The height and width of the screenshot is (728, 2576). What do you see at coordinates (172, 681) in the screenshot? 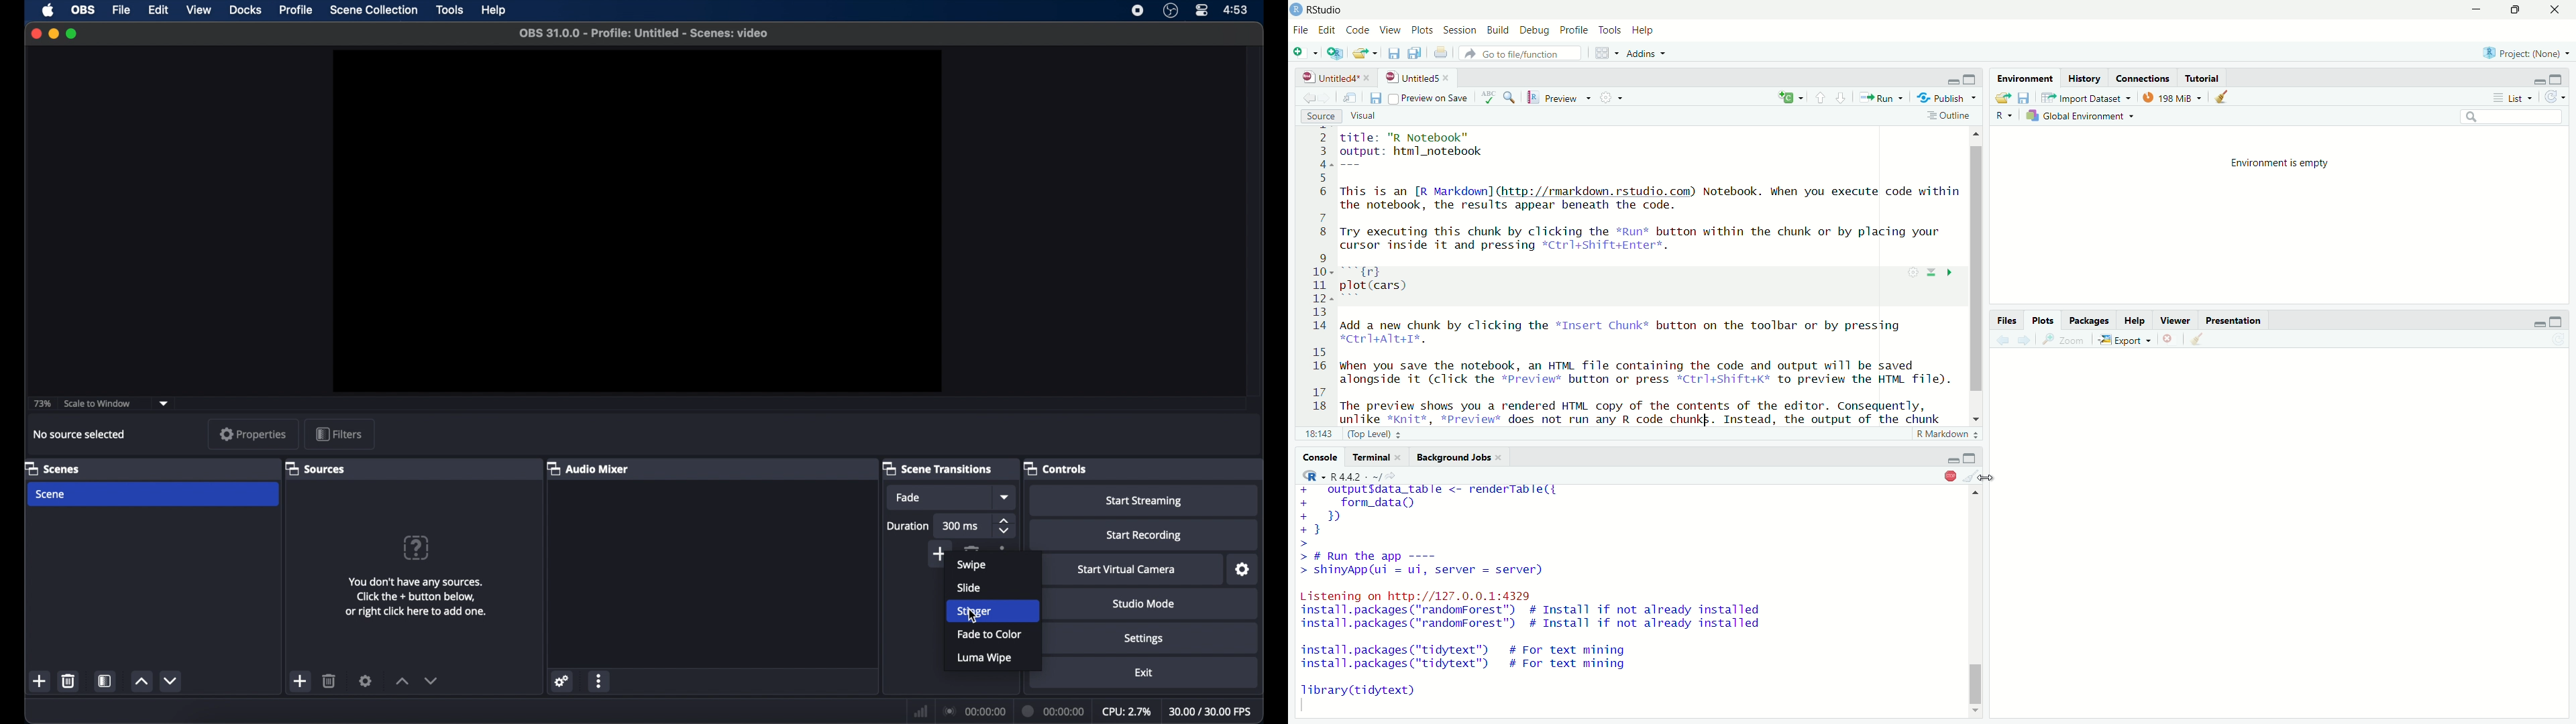
I see `decrement` at bounding box center [172, 681].